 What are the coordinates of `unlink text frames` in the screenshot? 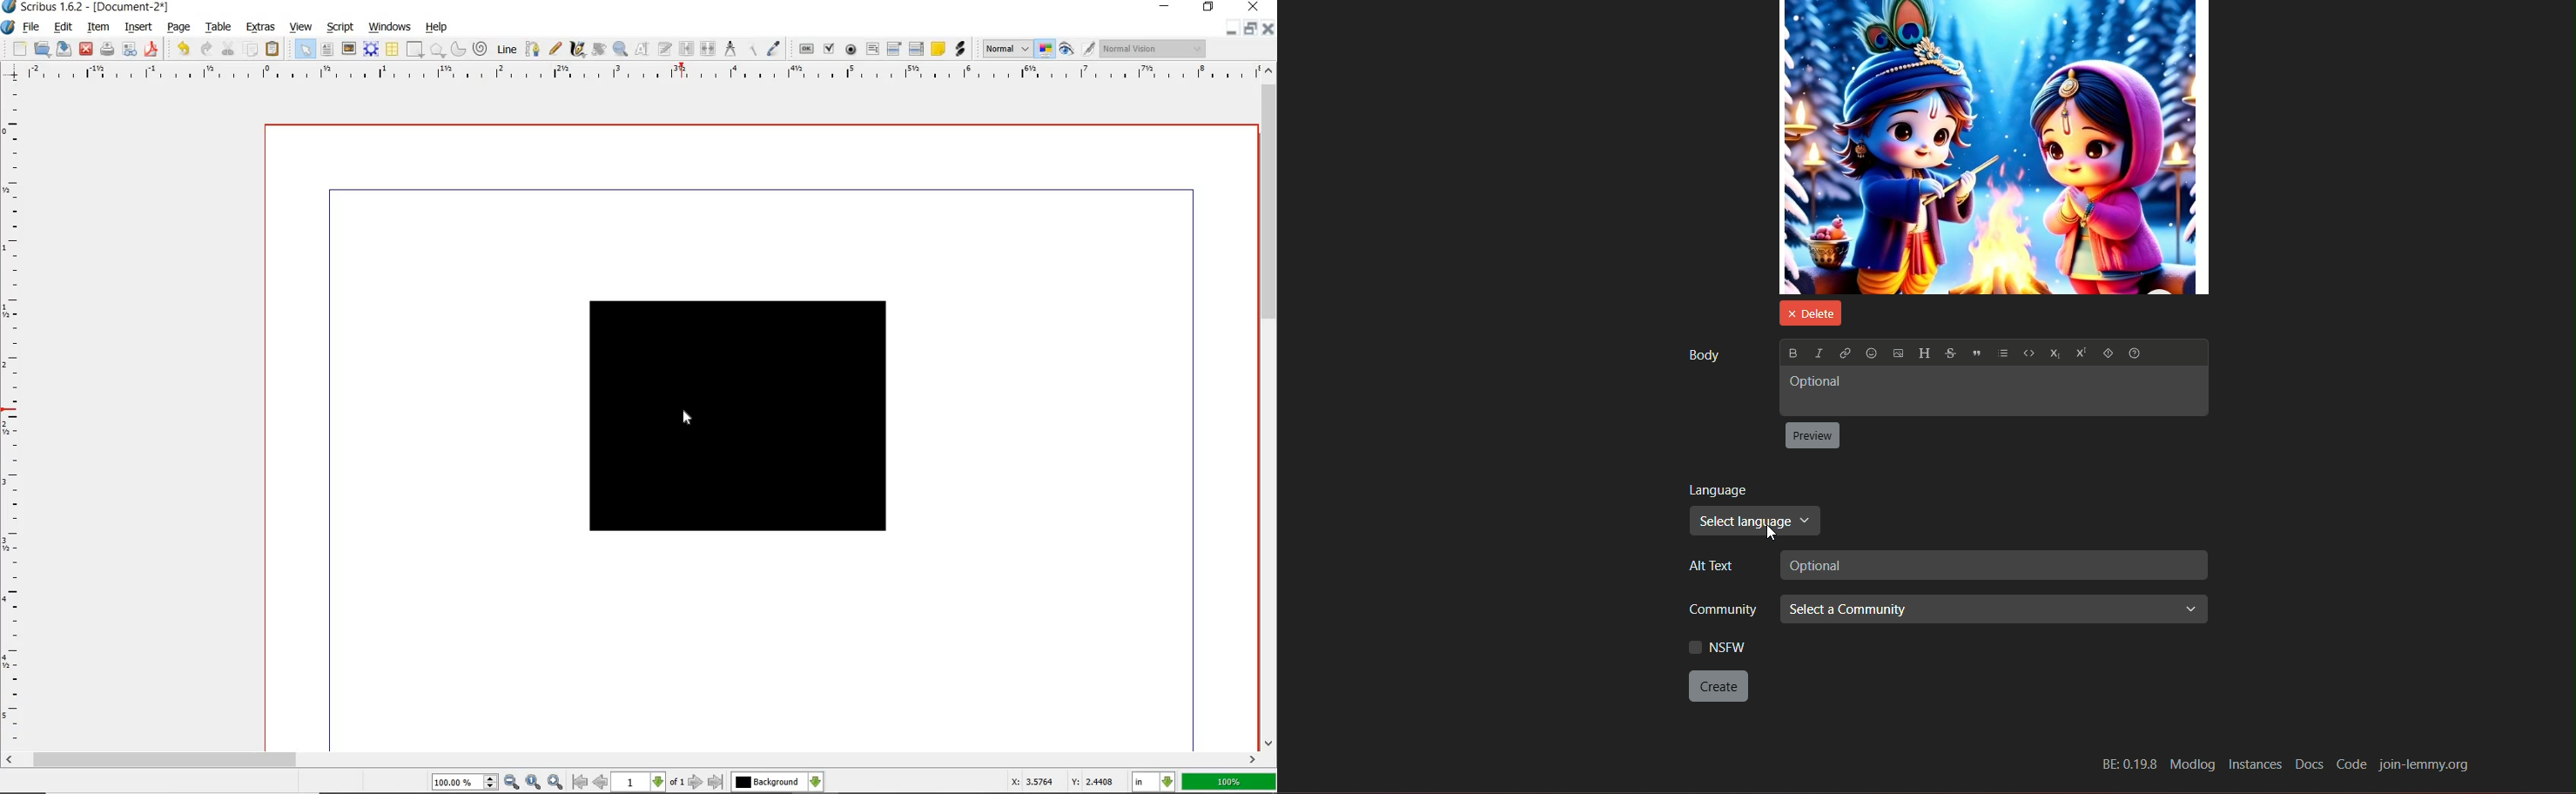 It's located at (709, 50).